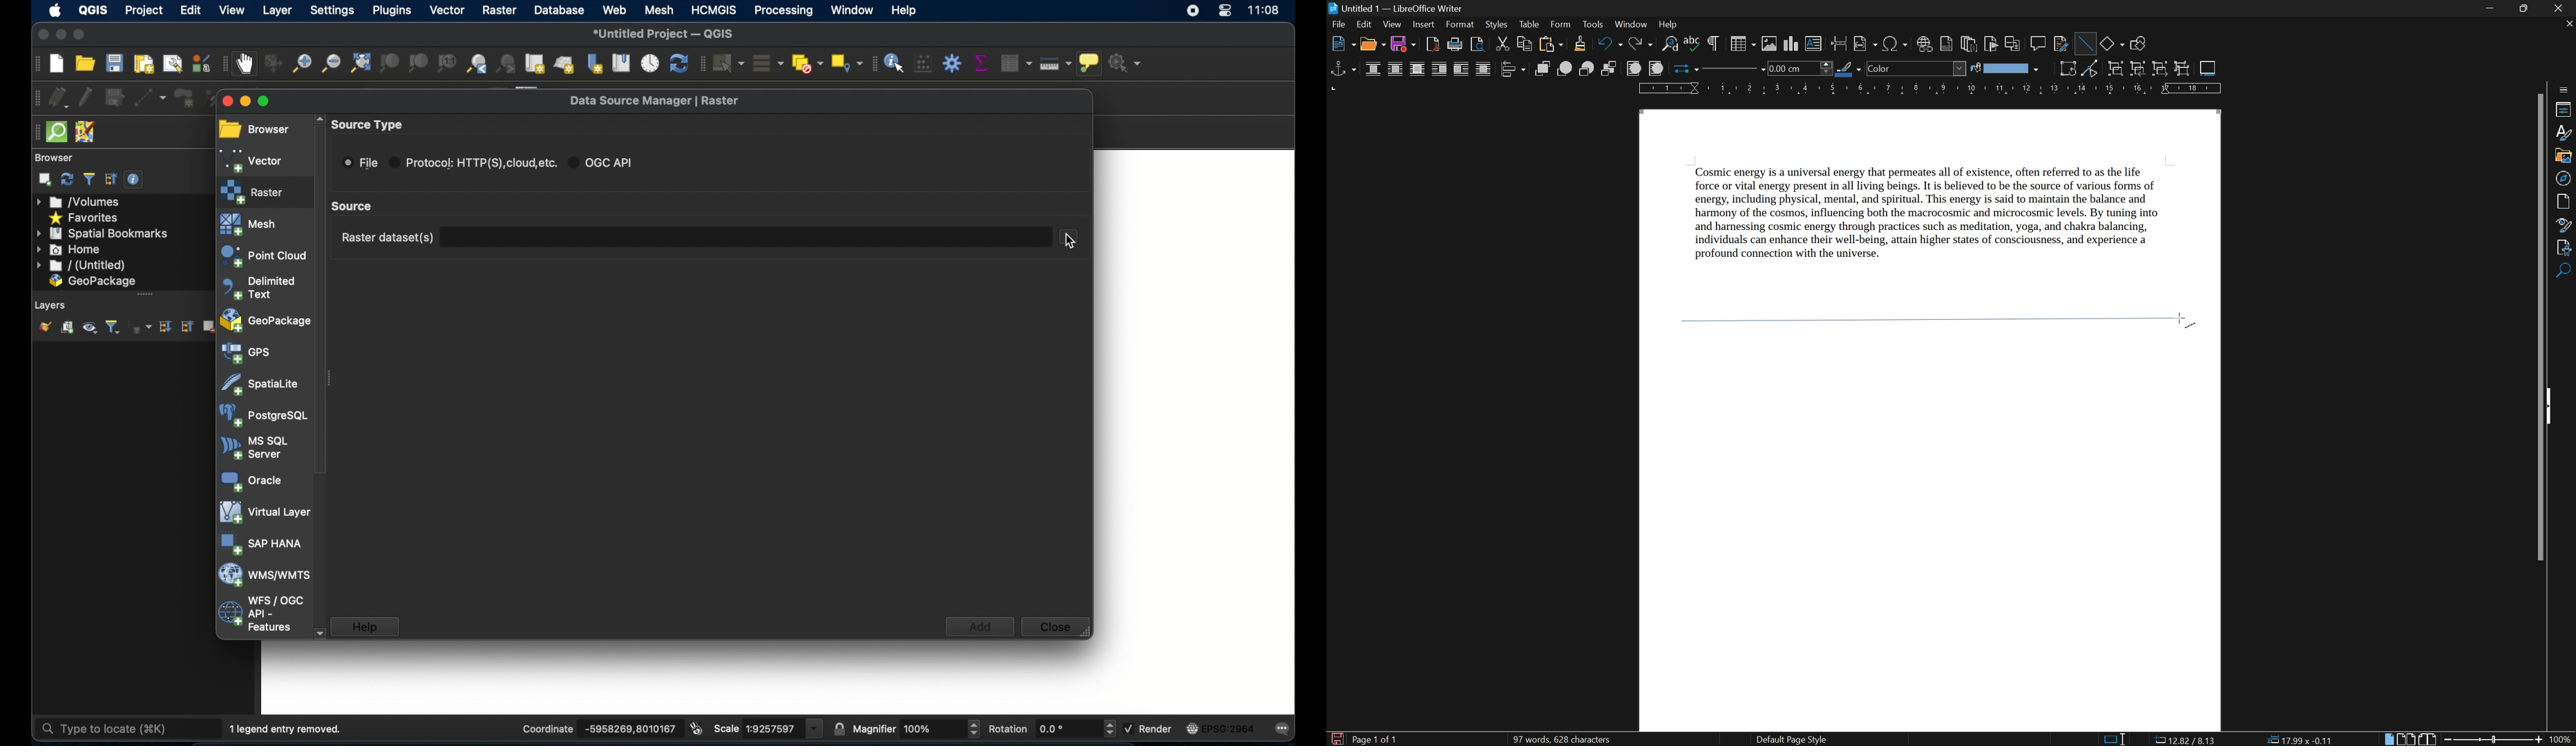 The width and height of the screenshot is (2576, 756). I want to click on postgresql, so click(263, 415).